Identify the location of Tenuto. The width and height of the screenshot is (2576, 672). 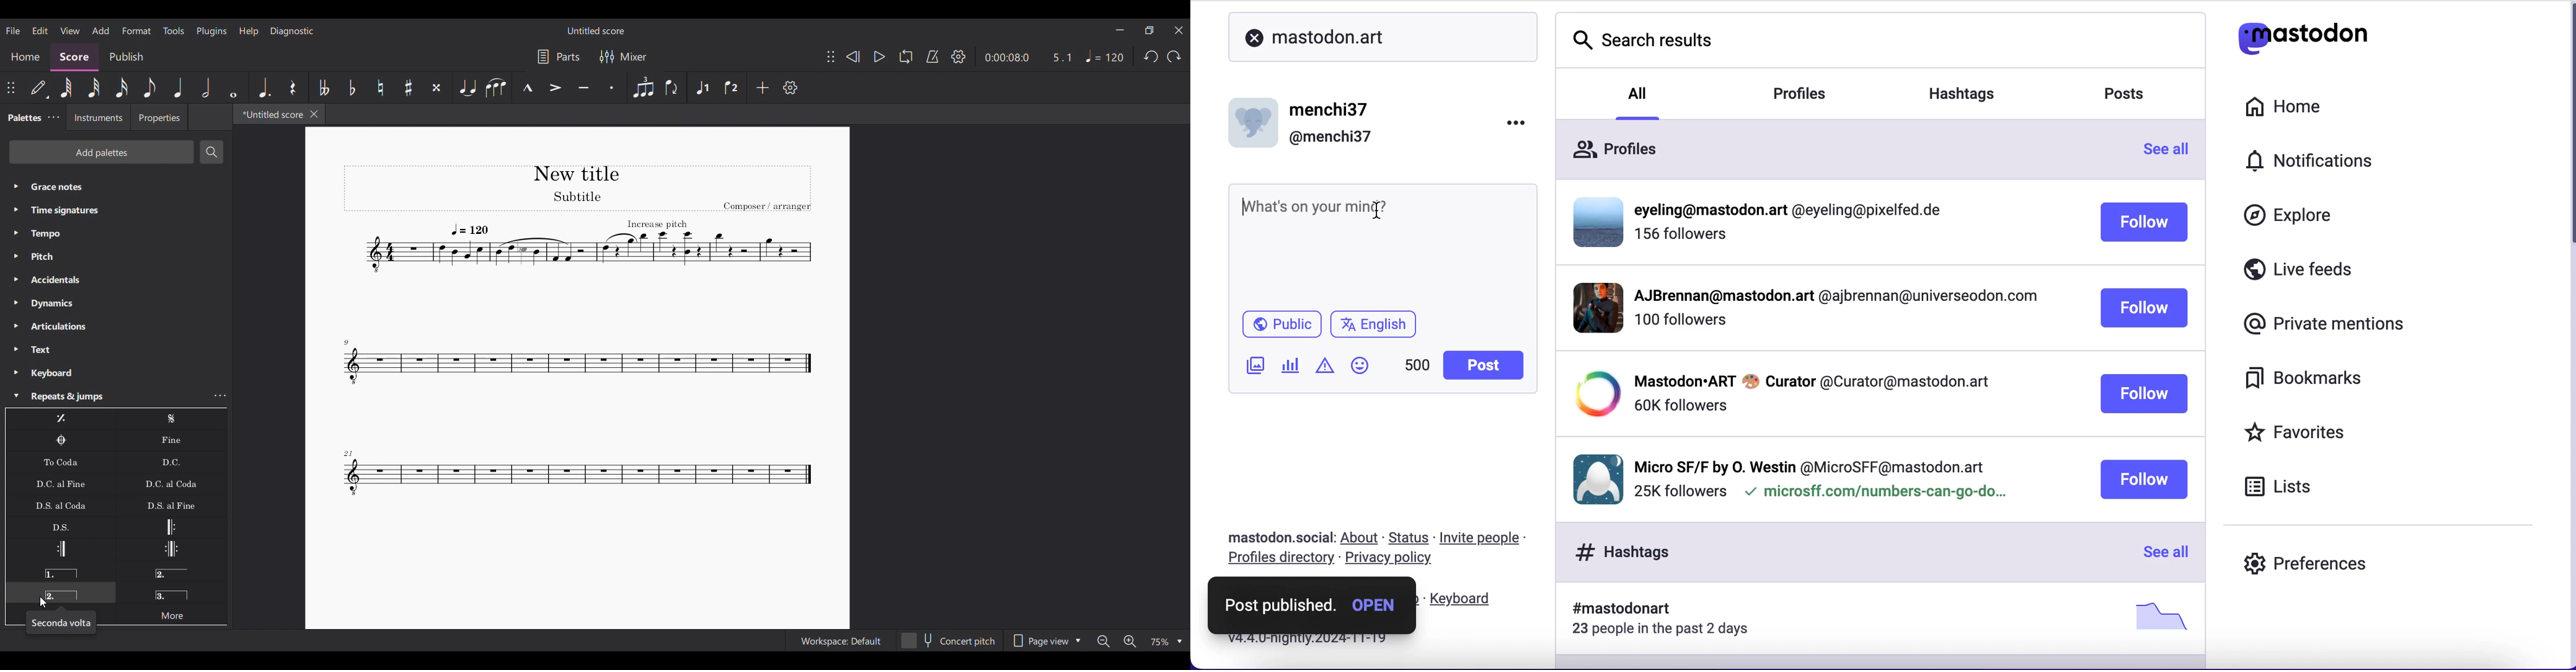
(584, 87).